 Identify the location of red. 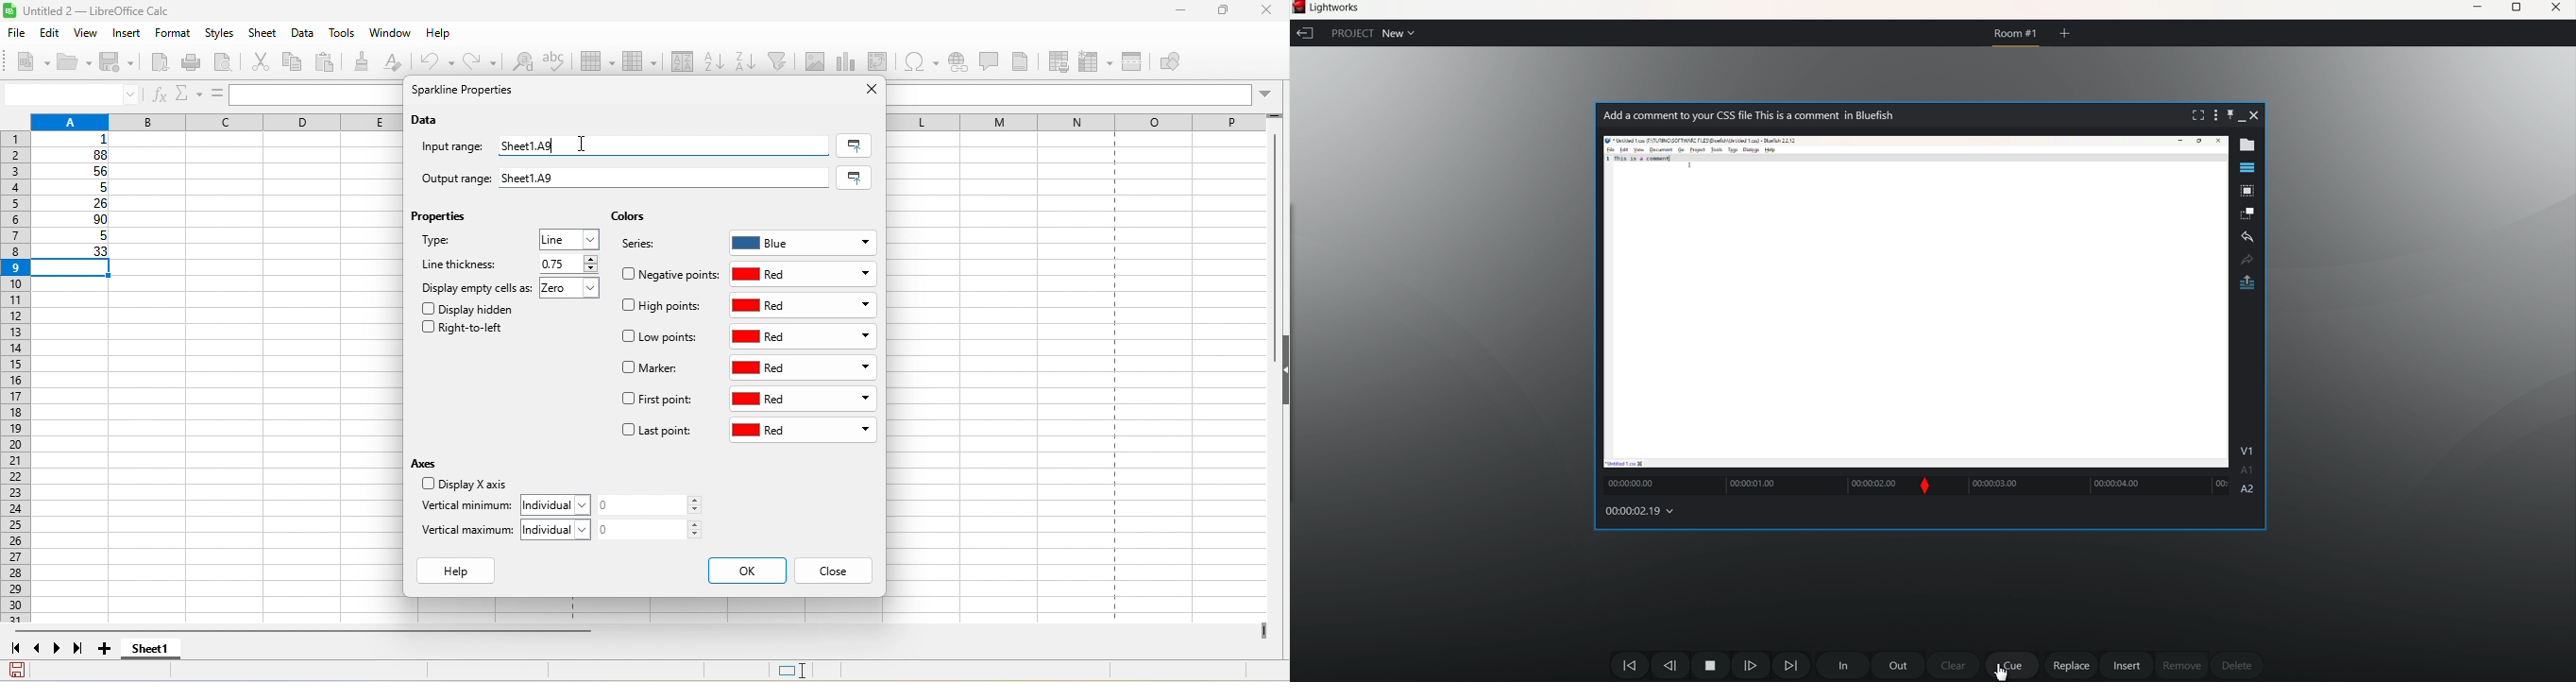
(806, 367).